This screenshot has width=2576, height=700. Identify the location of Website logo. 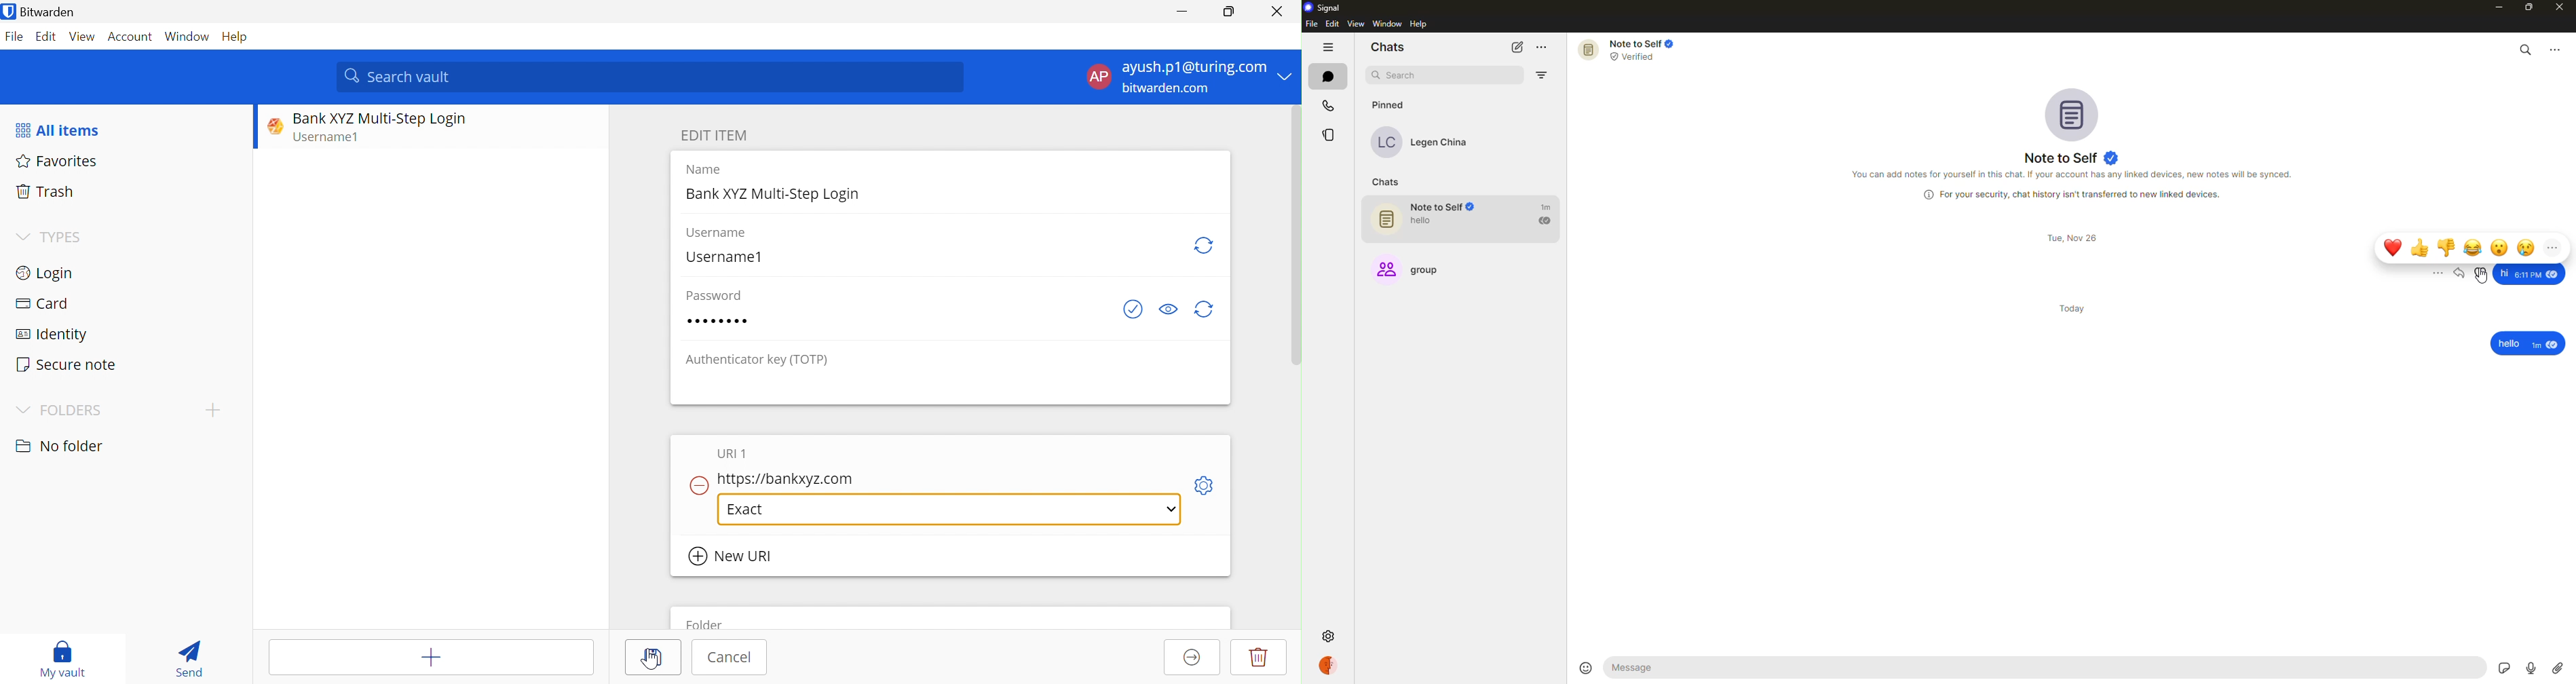
(271, 126).